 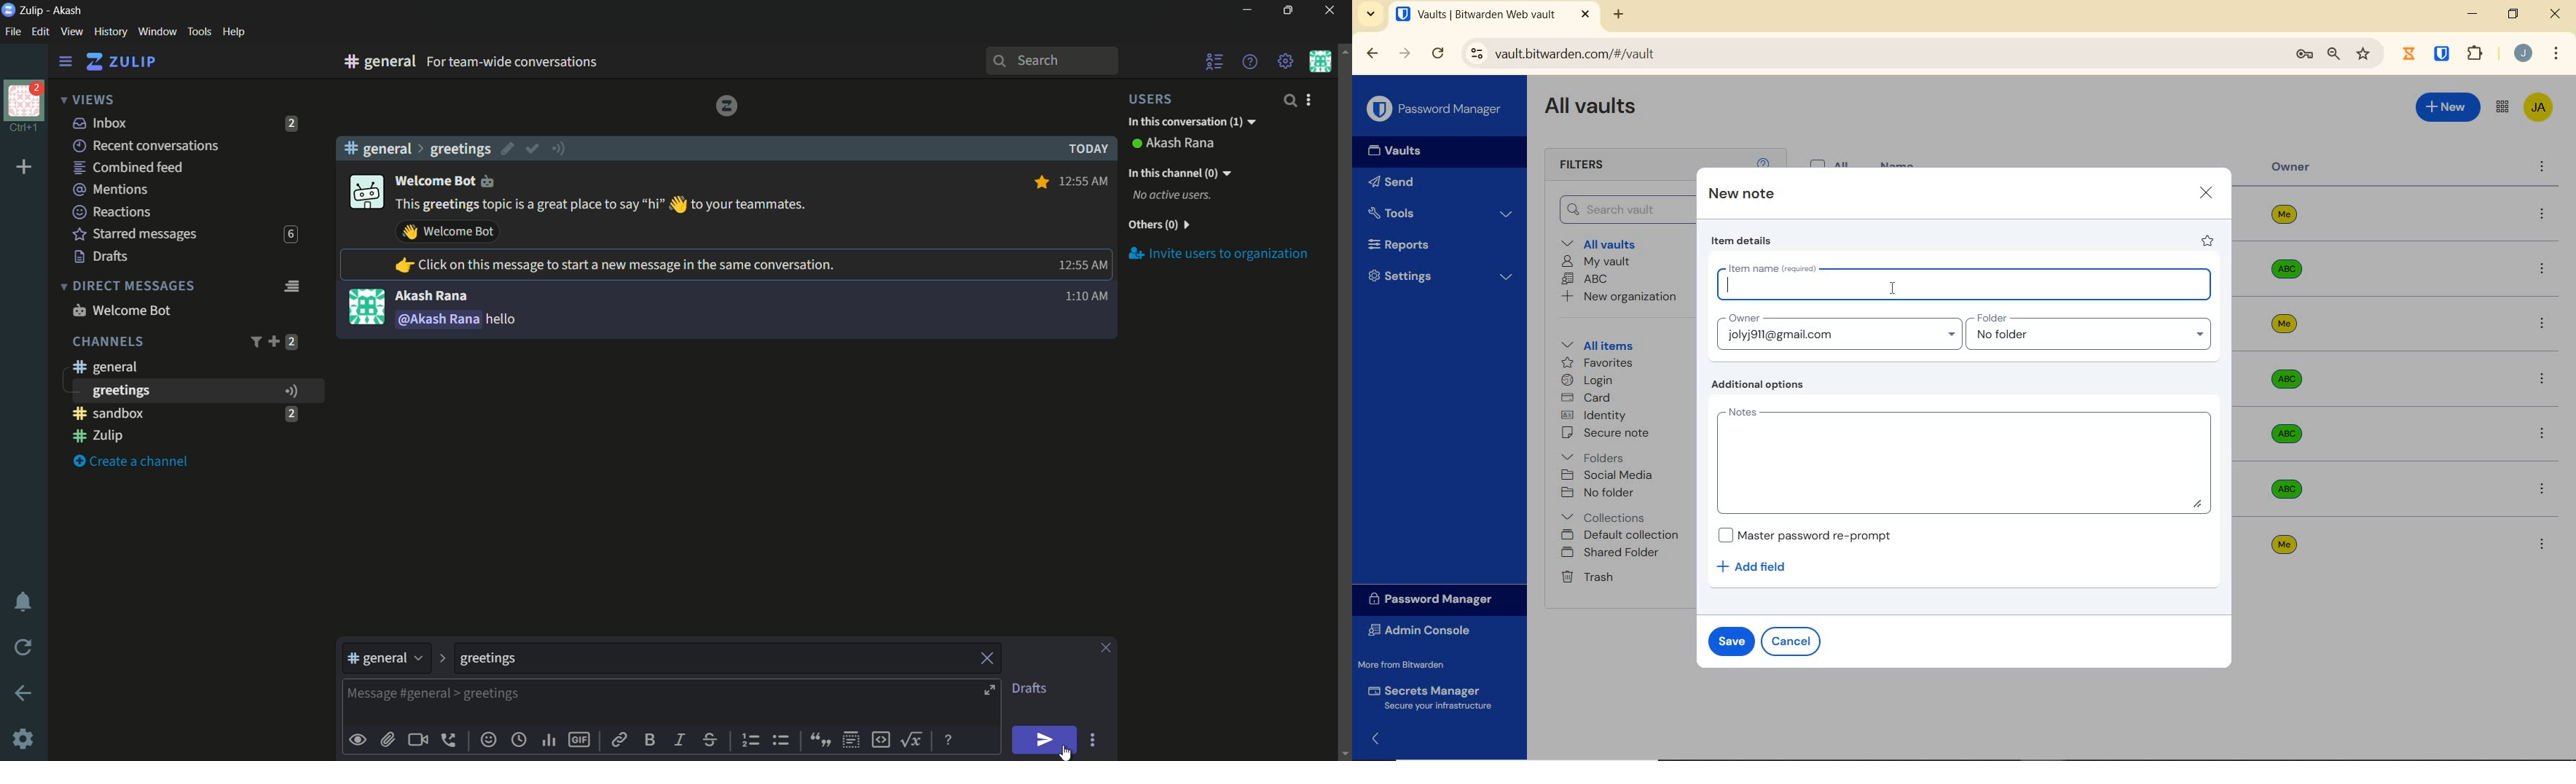 What do you see at coordinates (1418, 184) in the screenshot?
I see `Send` at bounding box center [1418, 184].